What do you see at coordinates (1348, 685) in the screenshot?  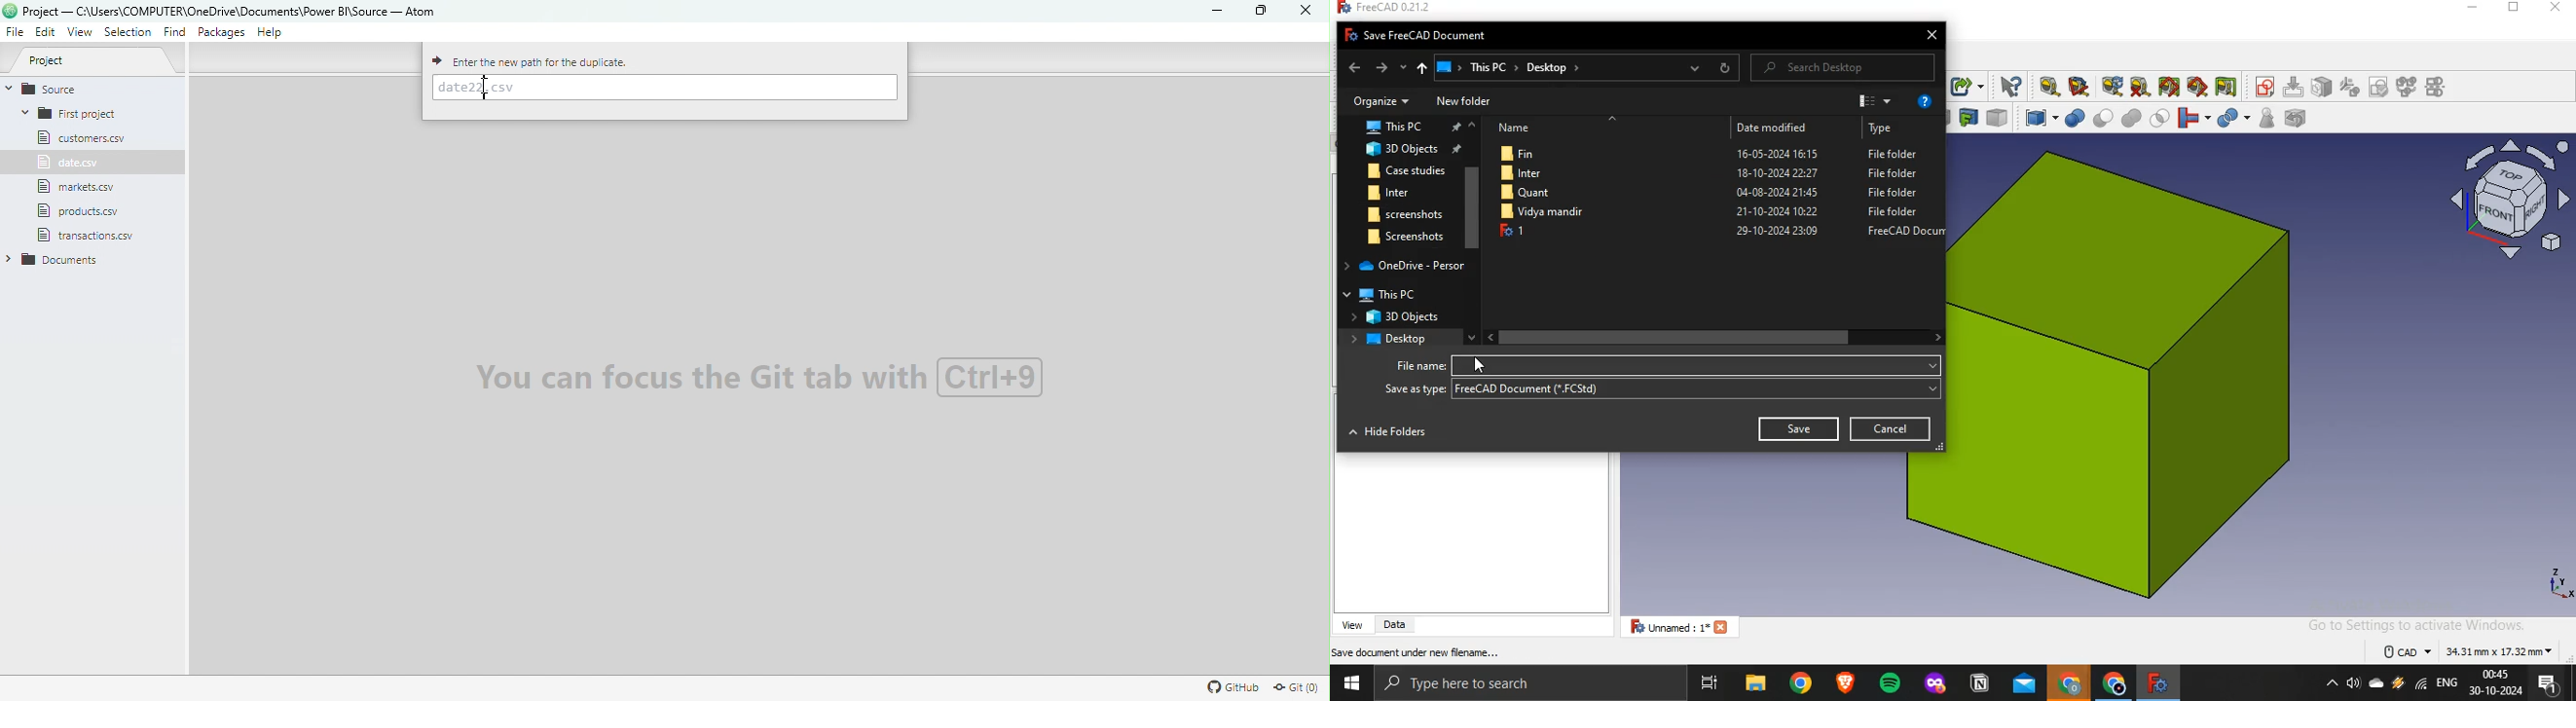 I see `start` at bounding box center [1348, 685].